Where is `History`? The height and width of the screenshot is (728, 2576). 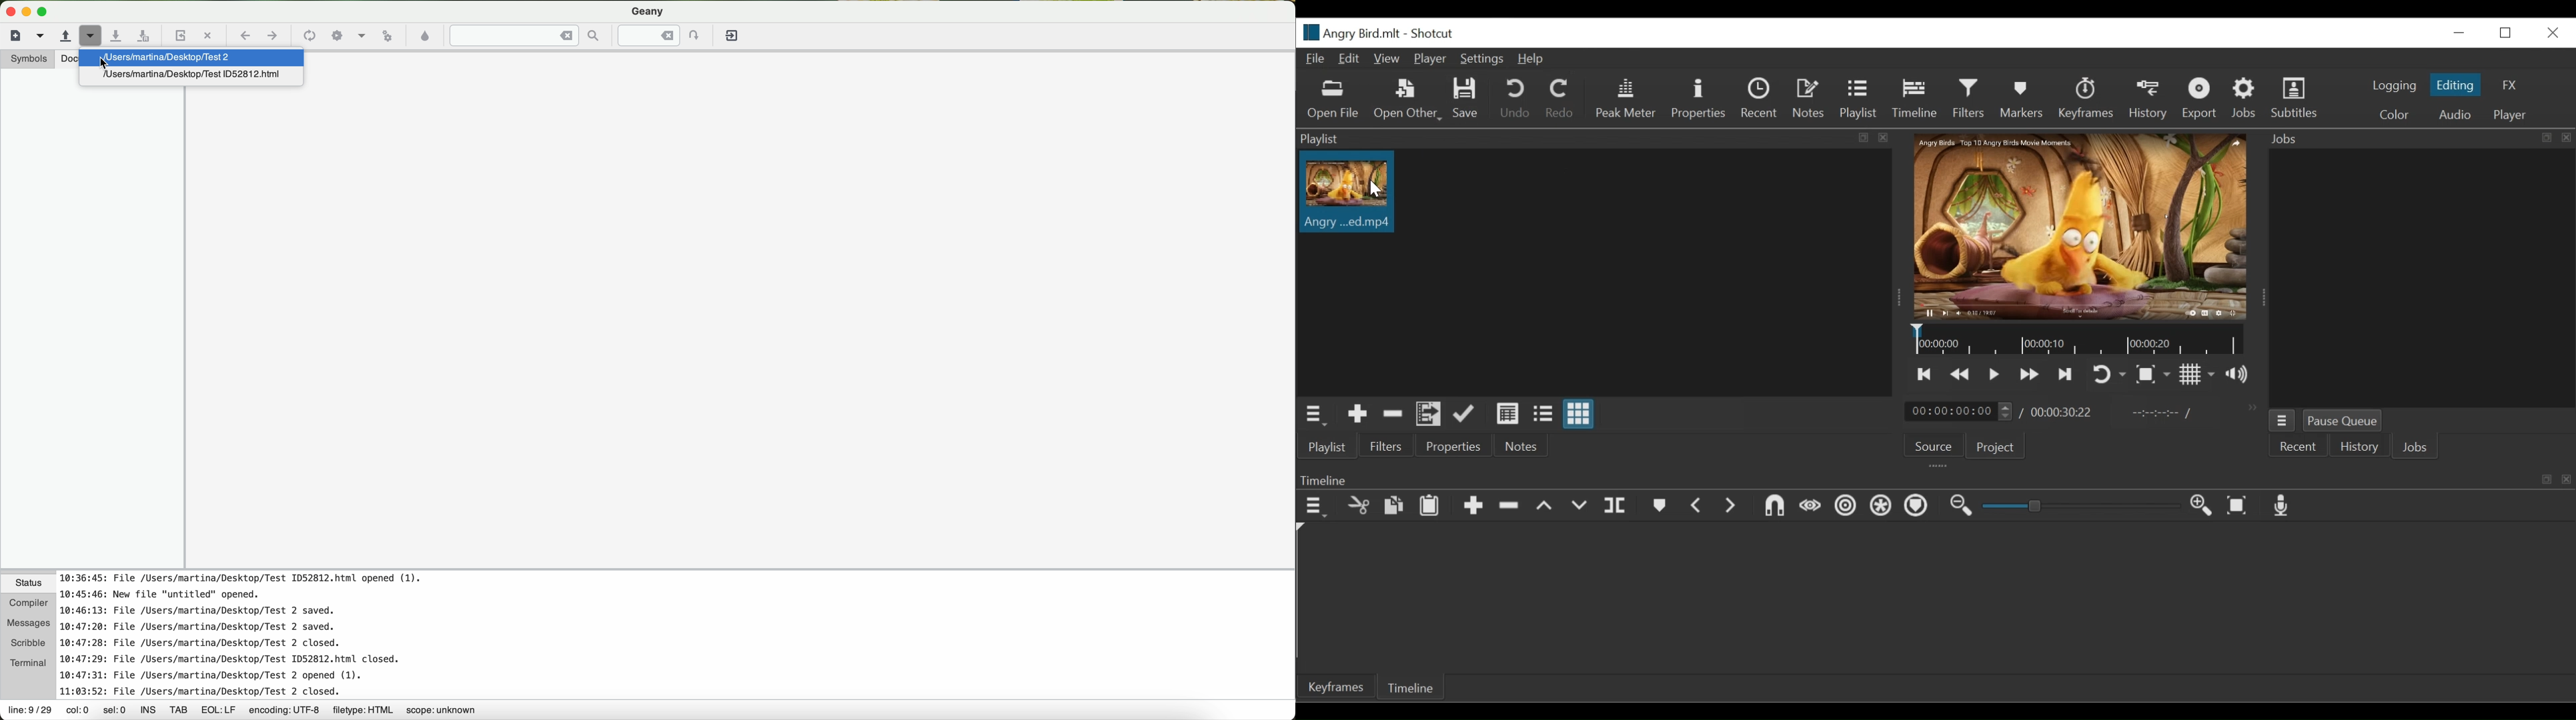 History is located at coordinates (2147, 99).